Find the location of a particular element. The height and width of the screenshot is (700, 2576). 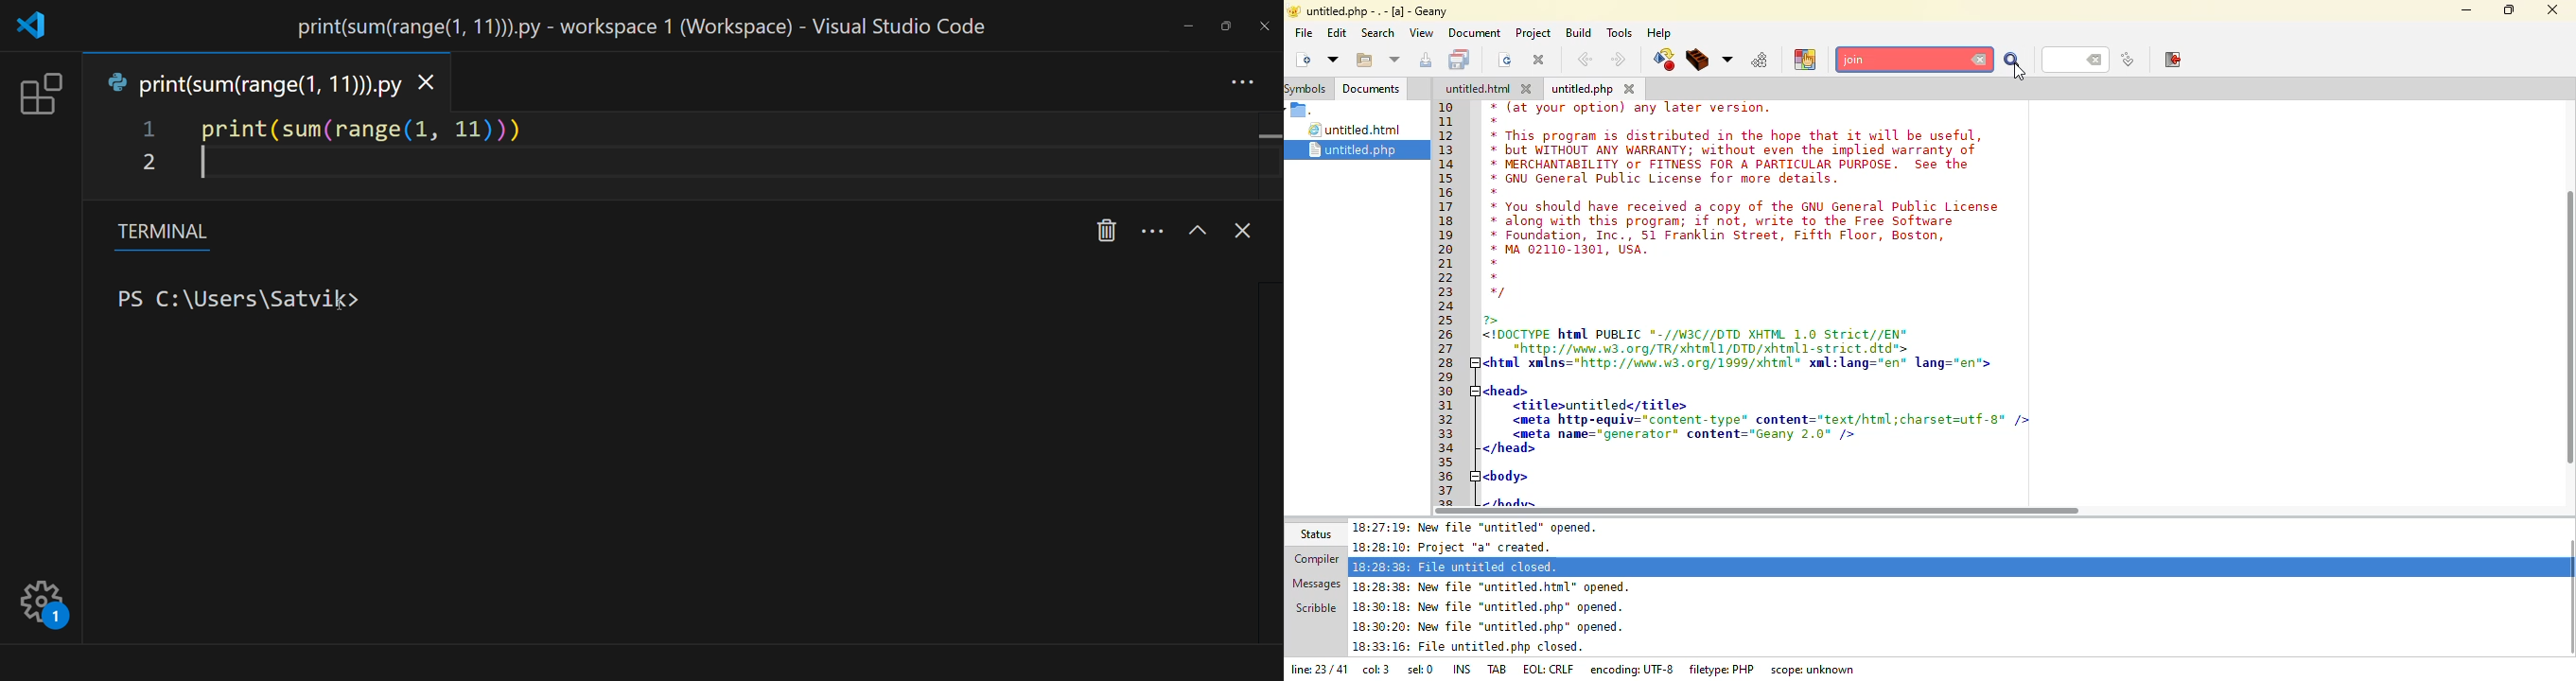

line:23/41 is located at coordinates (1317, 671).